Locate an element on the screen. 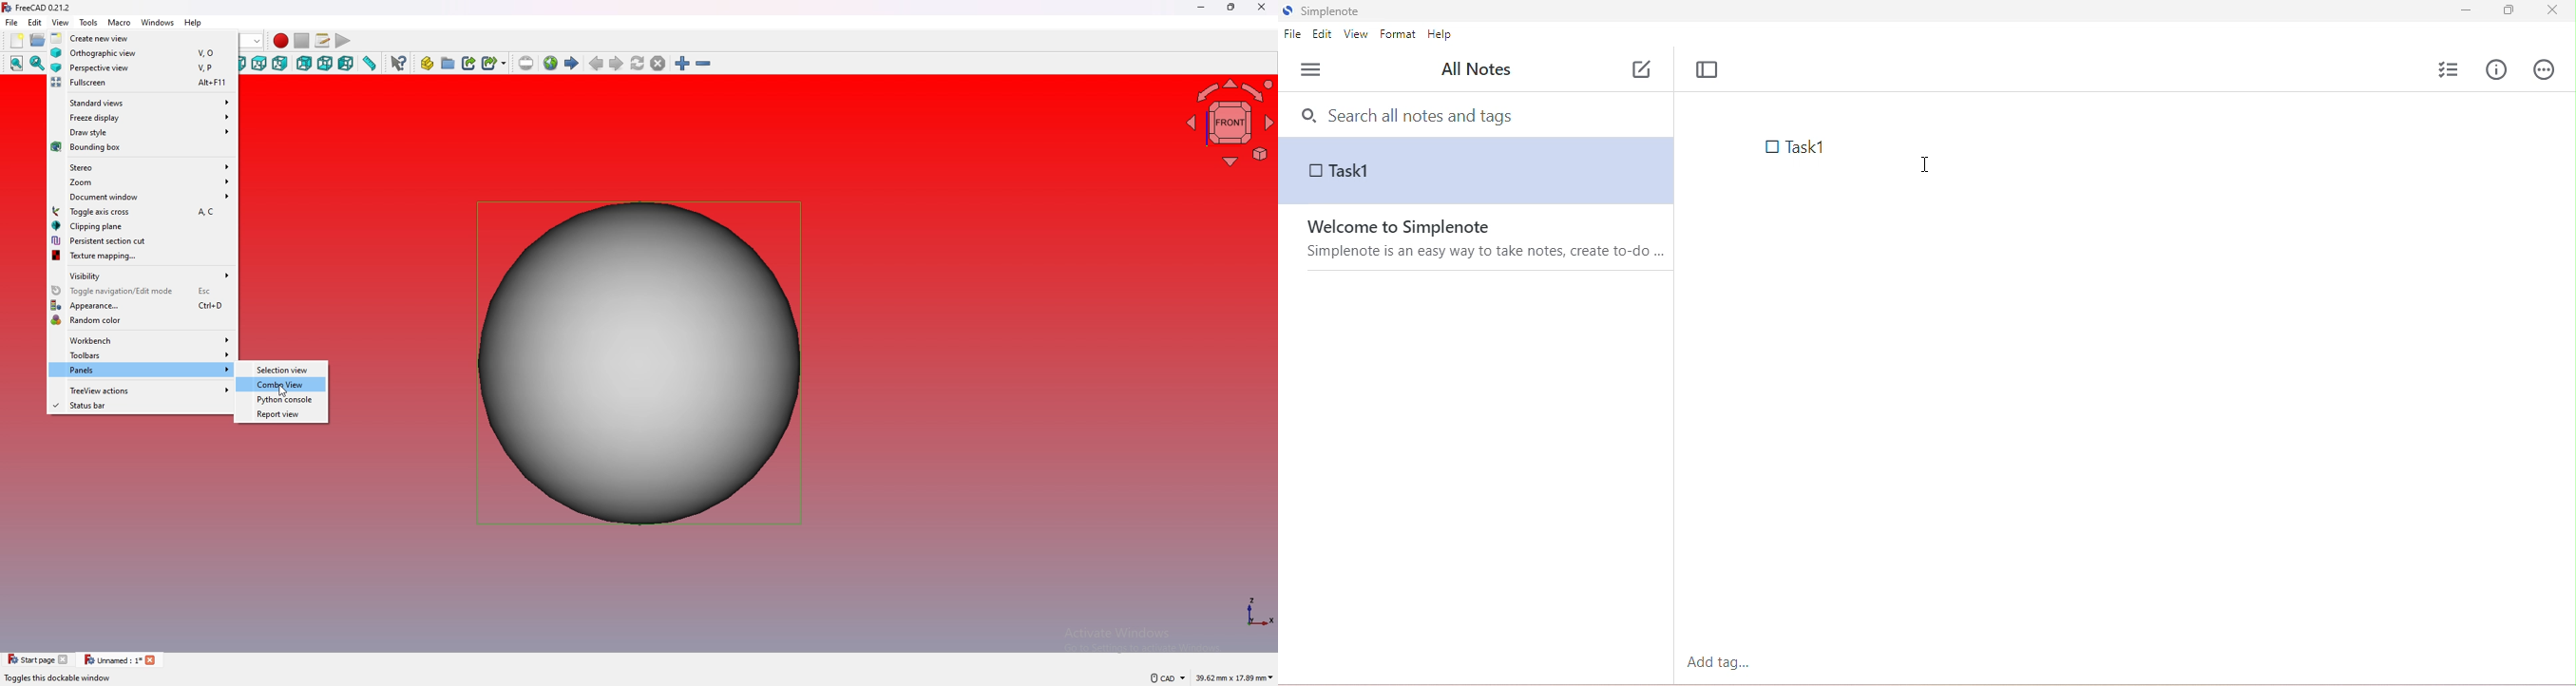 This screenshot has height=700, width=2576. left is located at coordinates (347, 63).